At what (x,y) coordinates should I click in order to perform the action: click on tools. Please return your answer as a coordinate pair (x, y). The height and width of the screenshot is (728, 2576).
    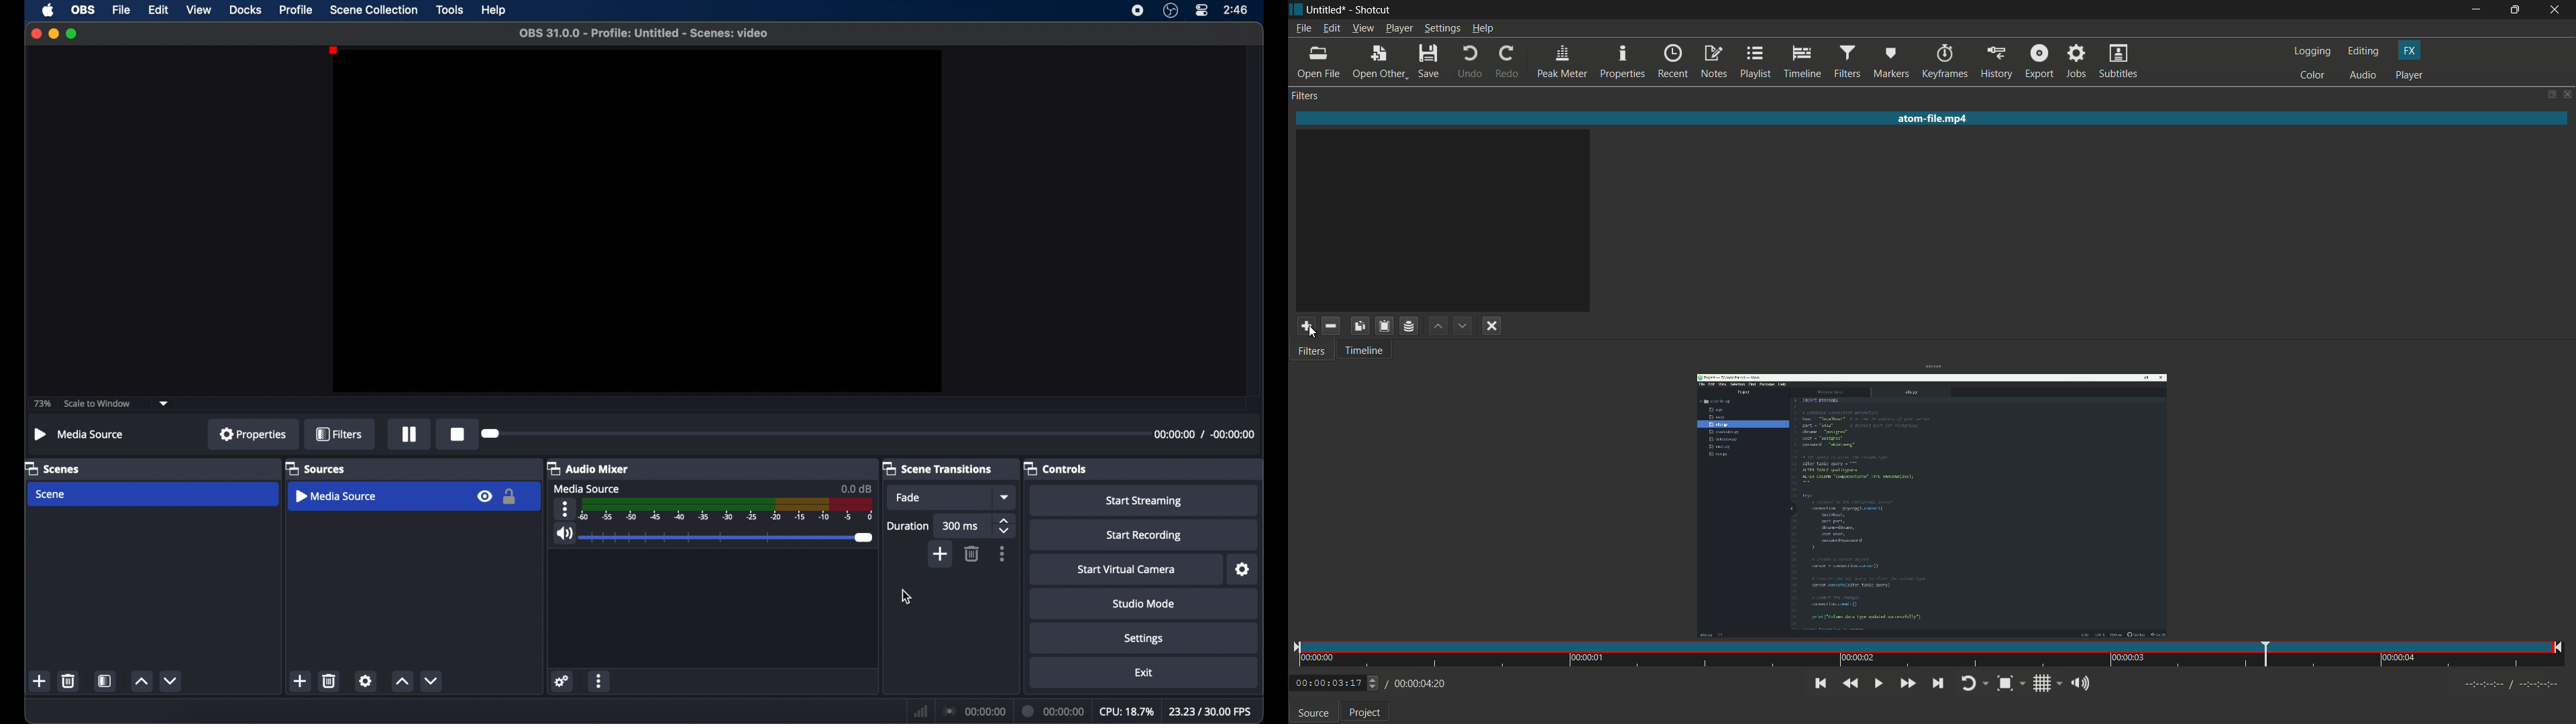
    Looking at the image, I should click on (450, 9).